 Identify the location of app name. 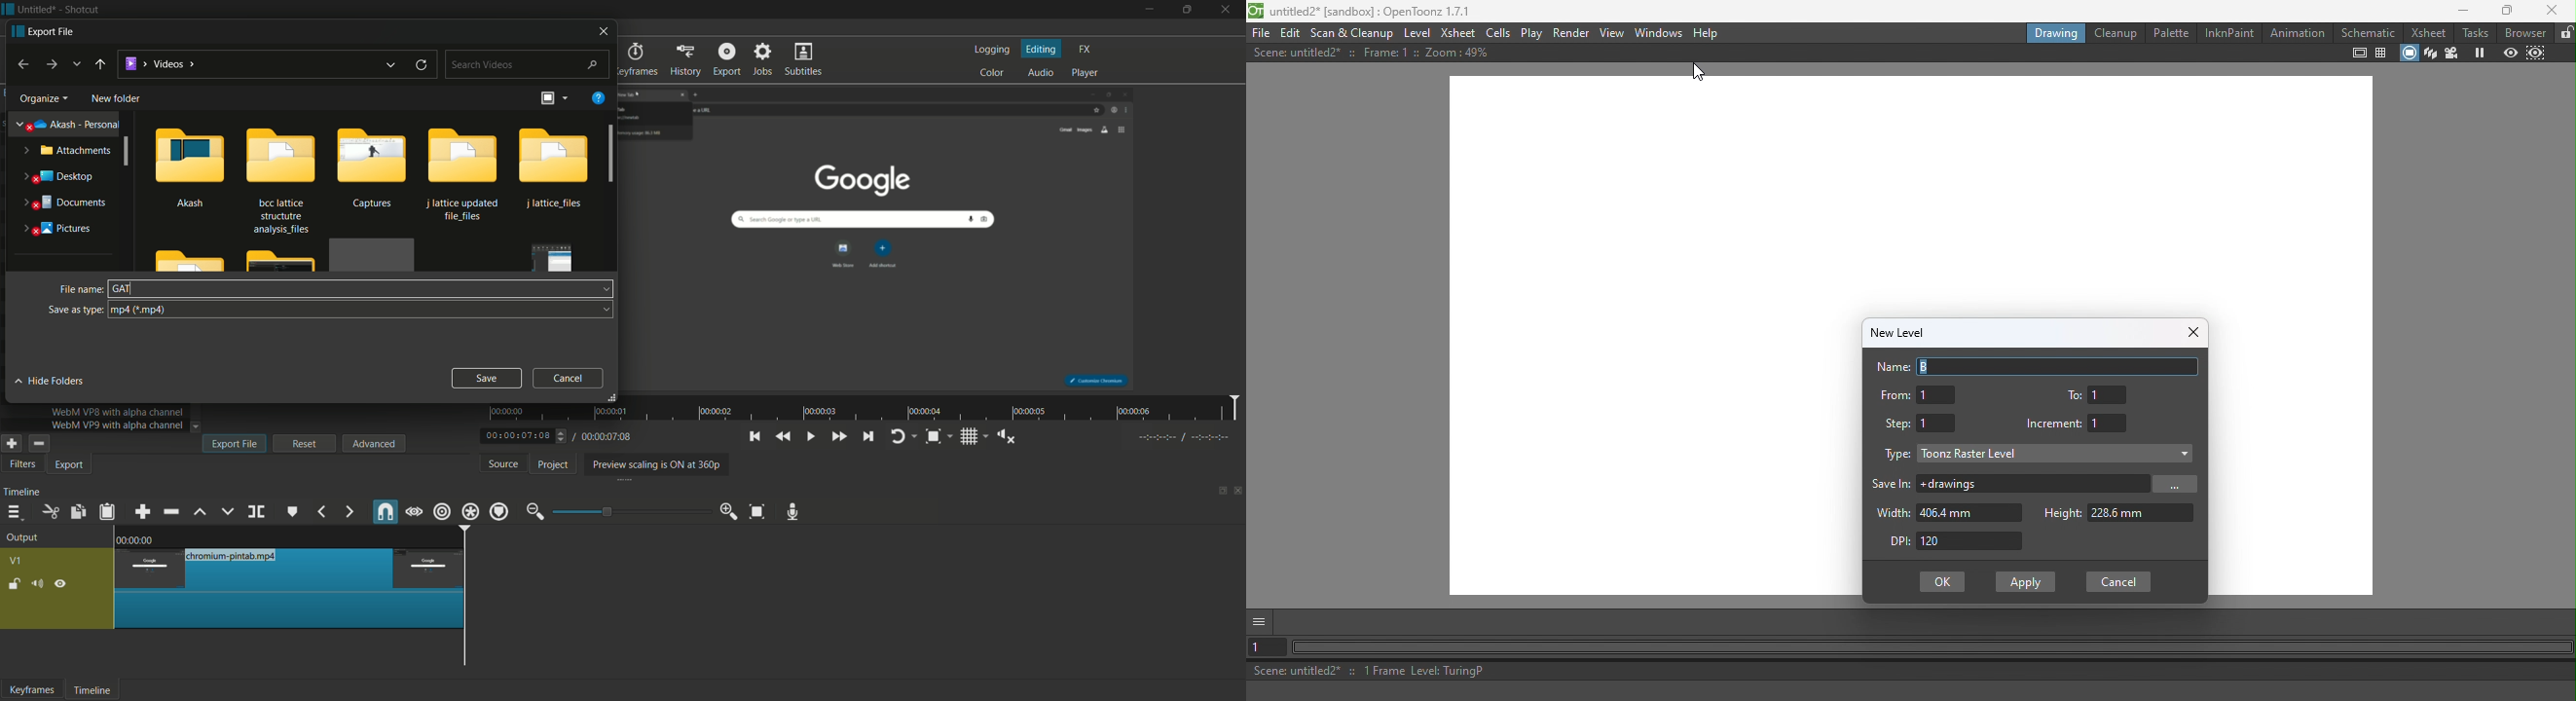
(81, 9).